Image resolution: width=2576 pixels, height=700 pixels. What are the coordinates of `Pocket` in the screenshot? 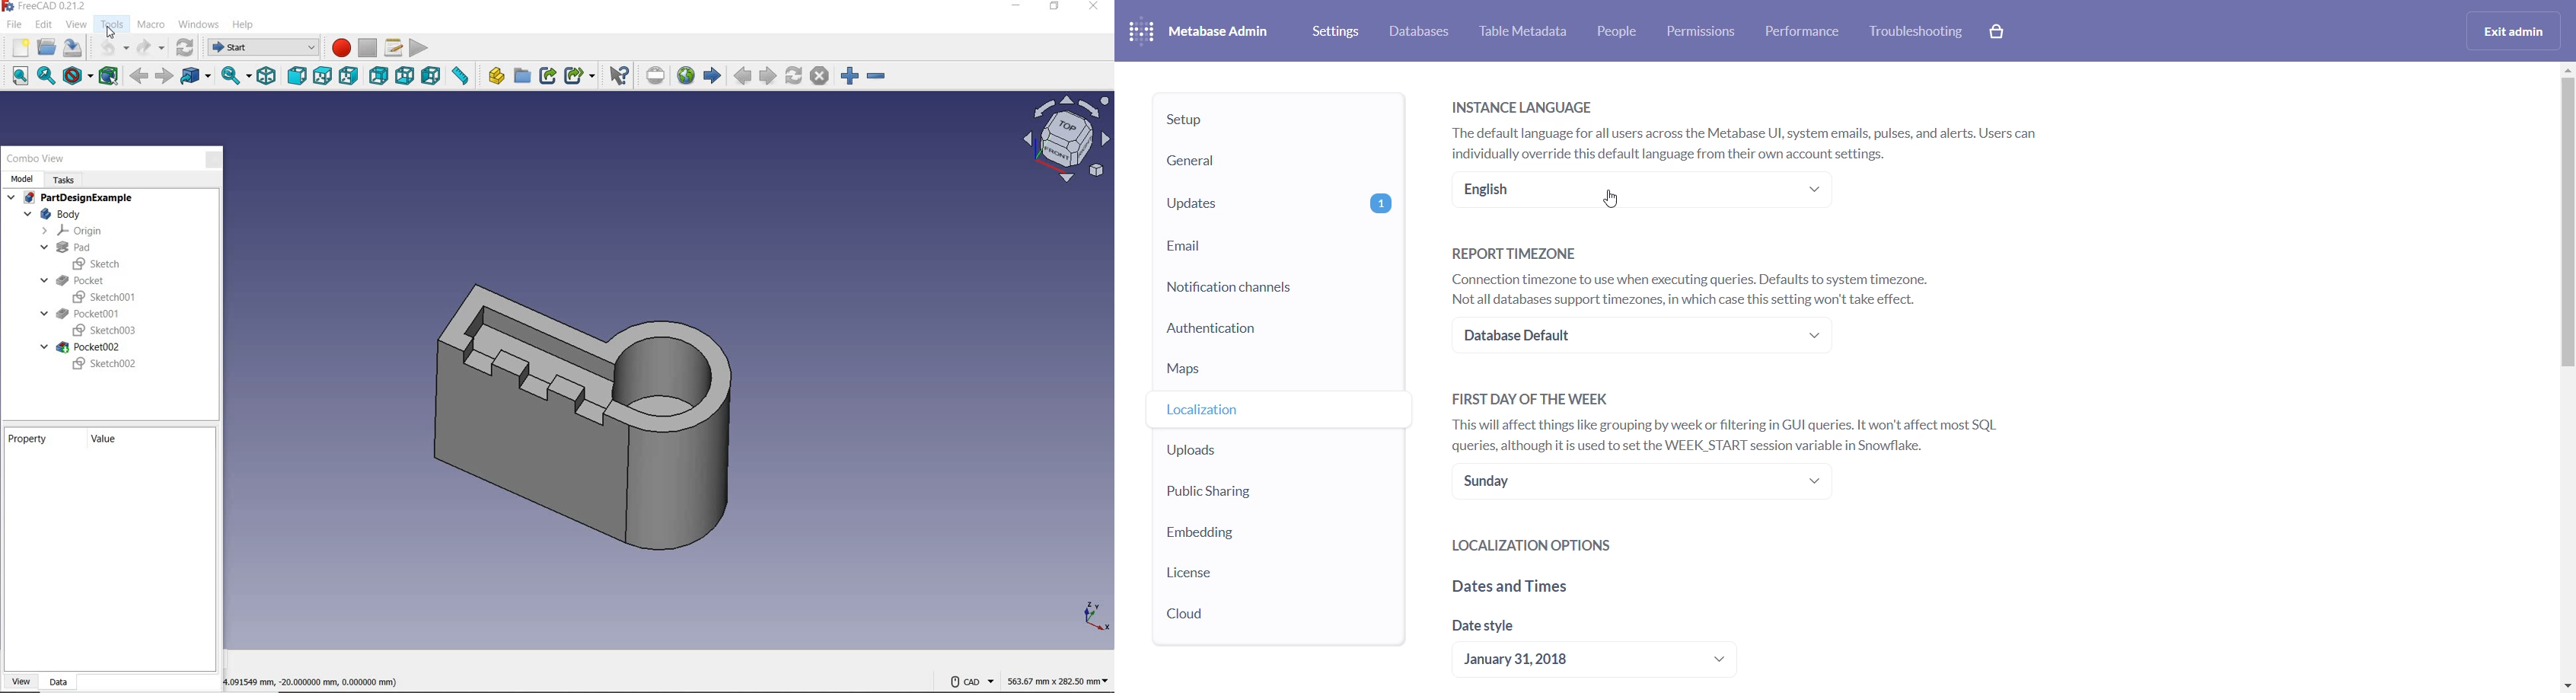 It's located at (91, 277).